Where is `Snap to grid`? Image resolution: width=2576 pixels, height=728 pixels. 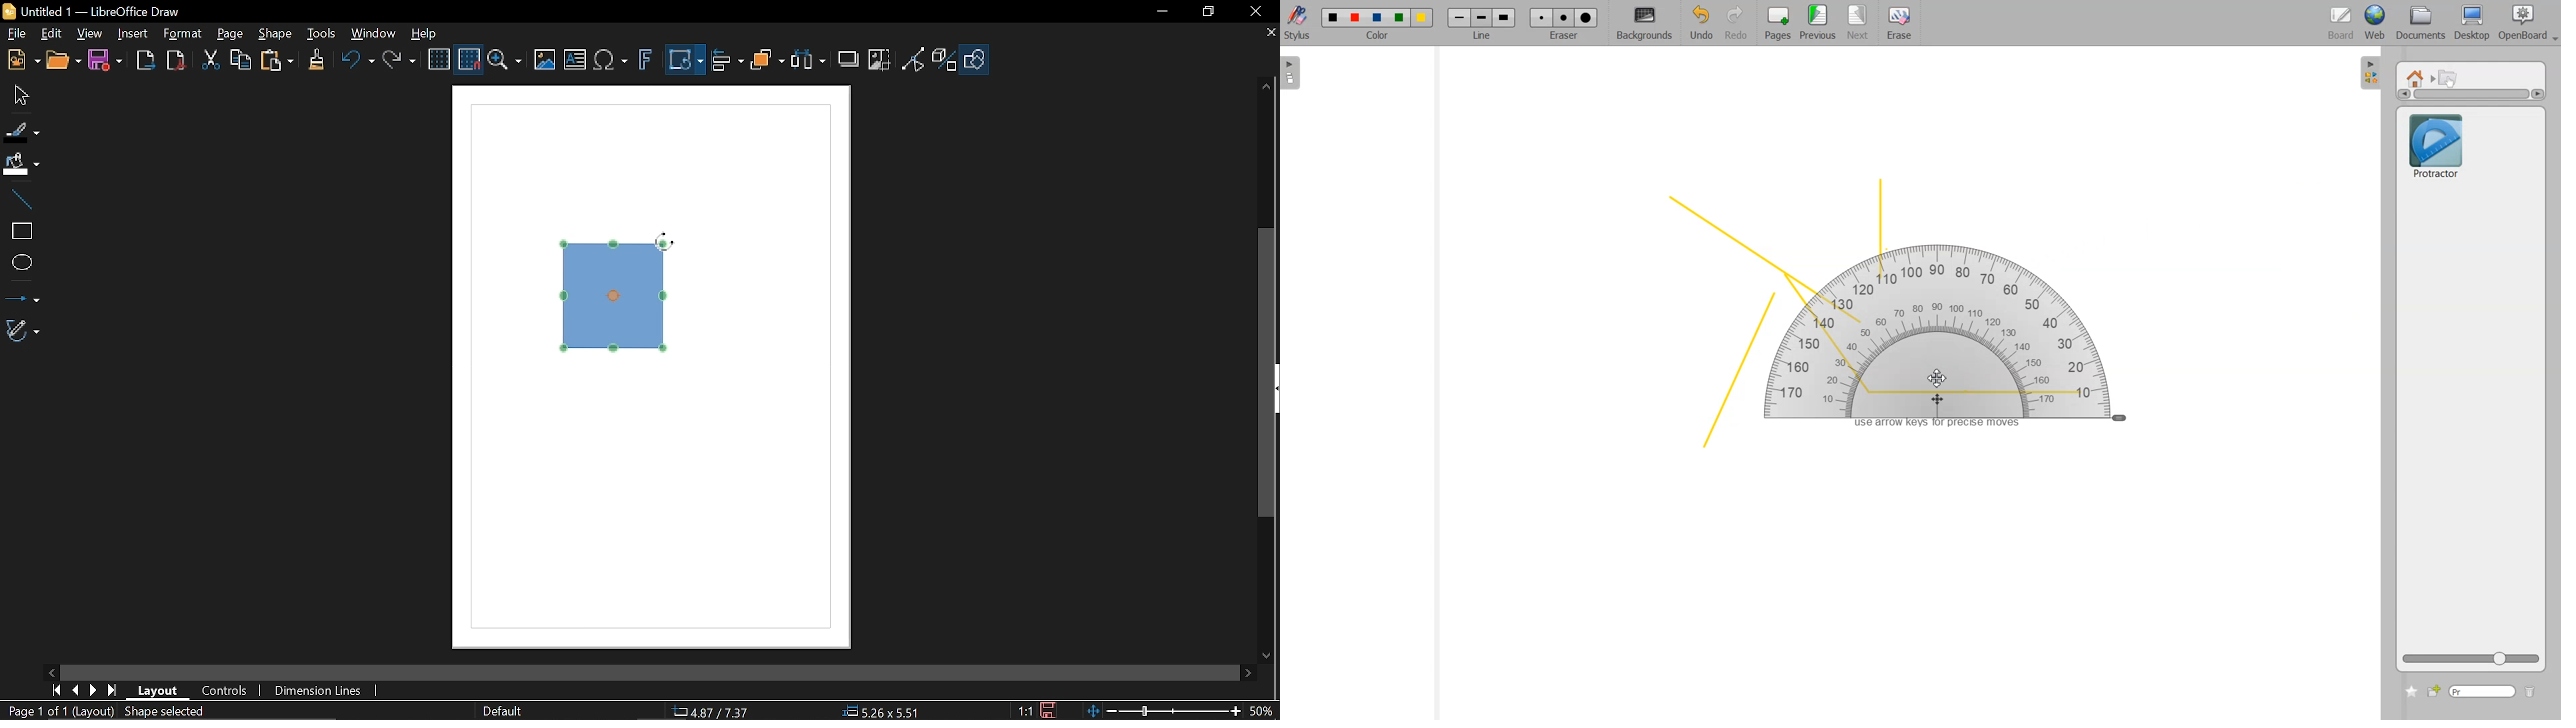 Snap to grid is located at coordinates (470, 60).